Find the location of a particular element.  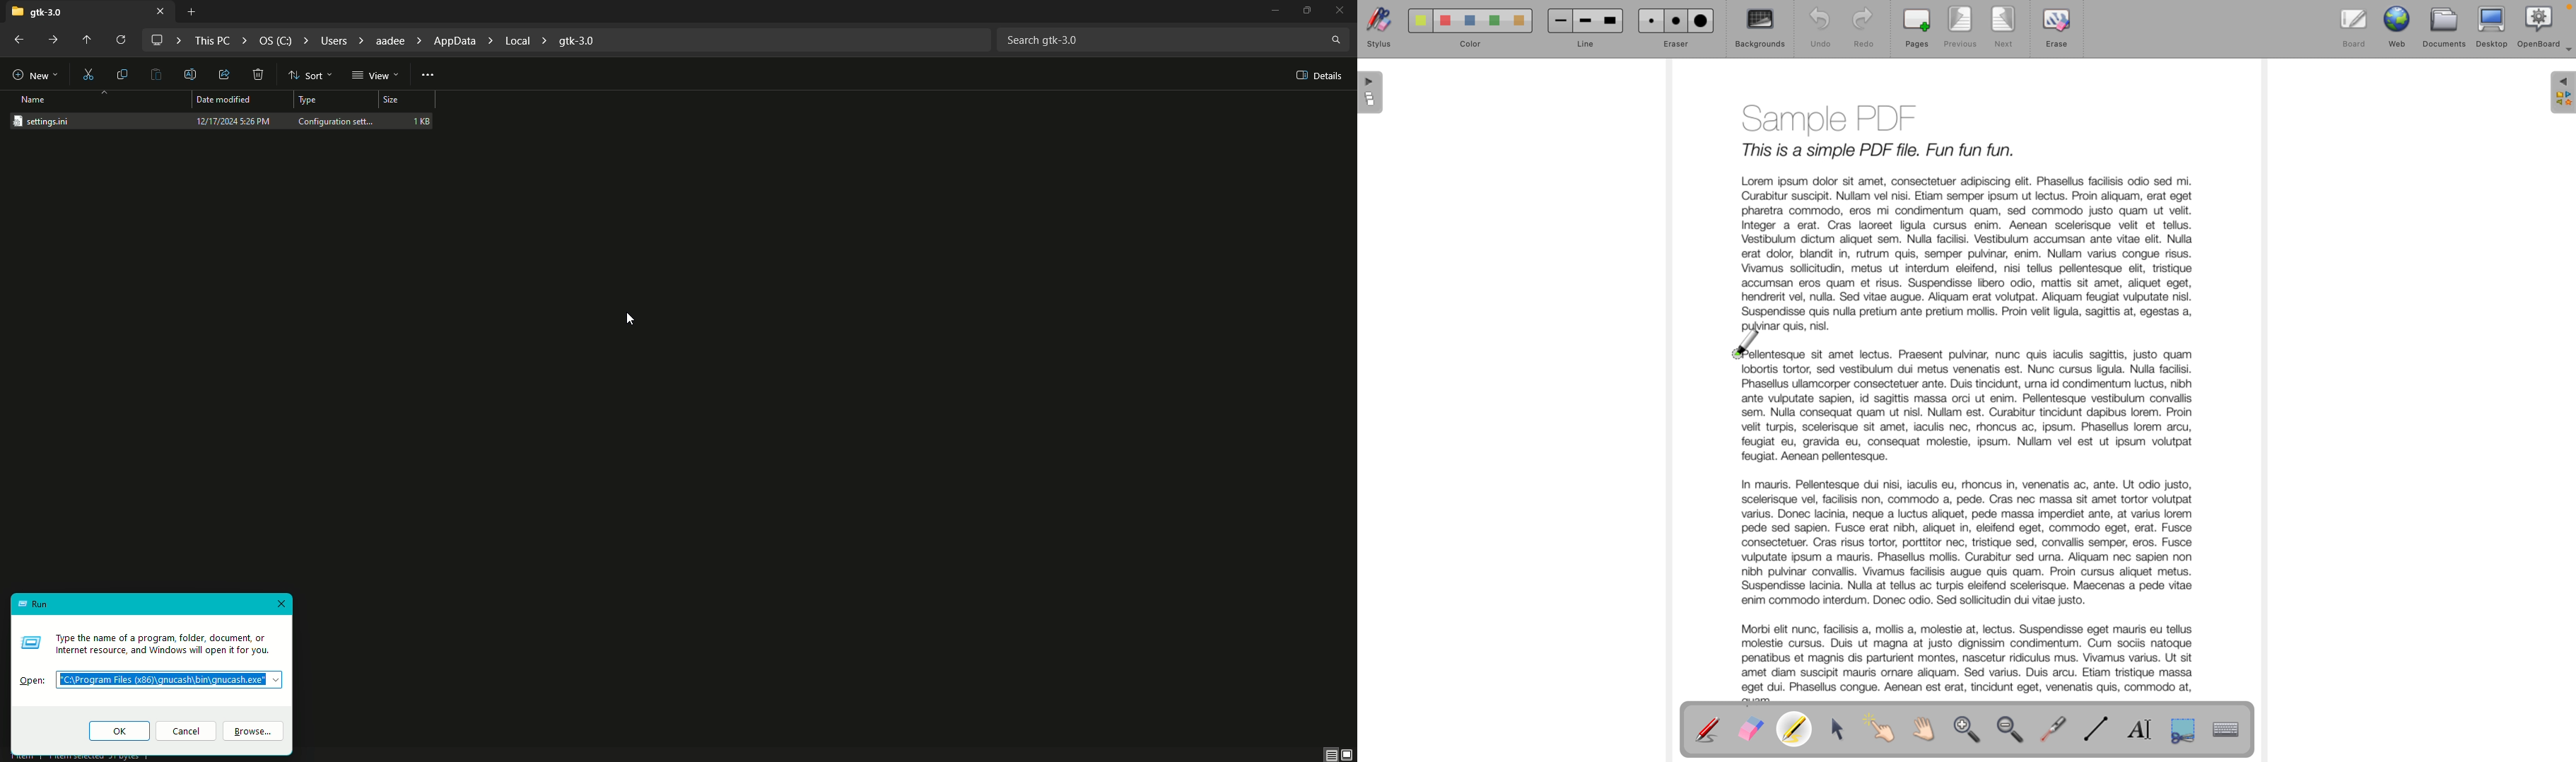

write text is located at coordinates (2144, 729).